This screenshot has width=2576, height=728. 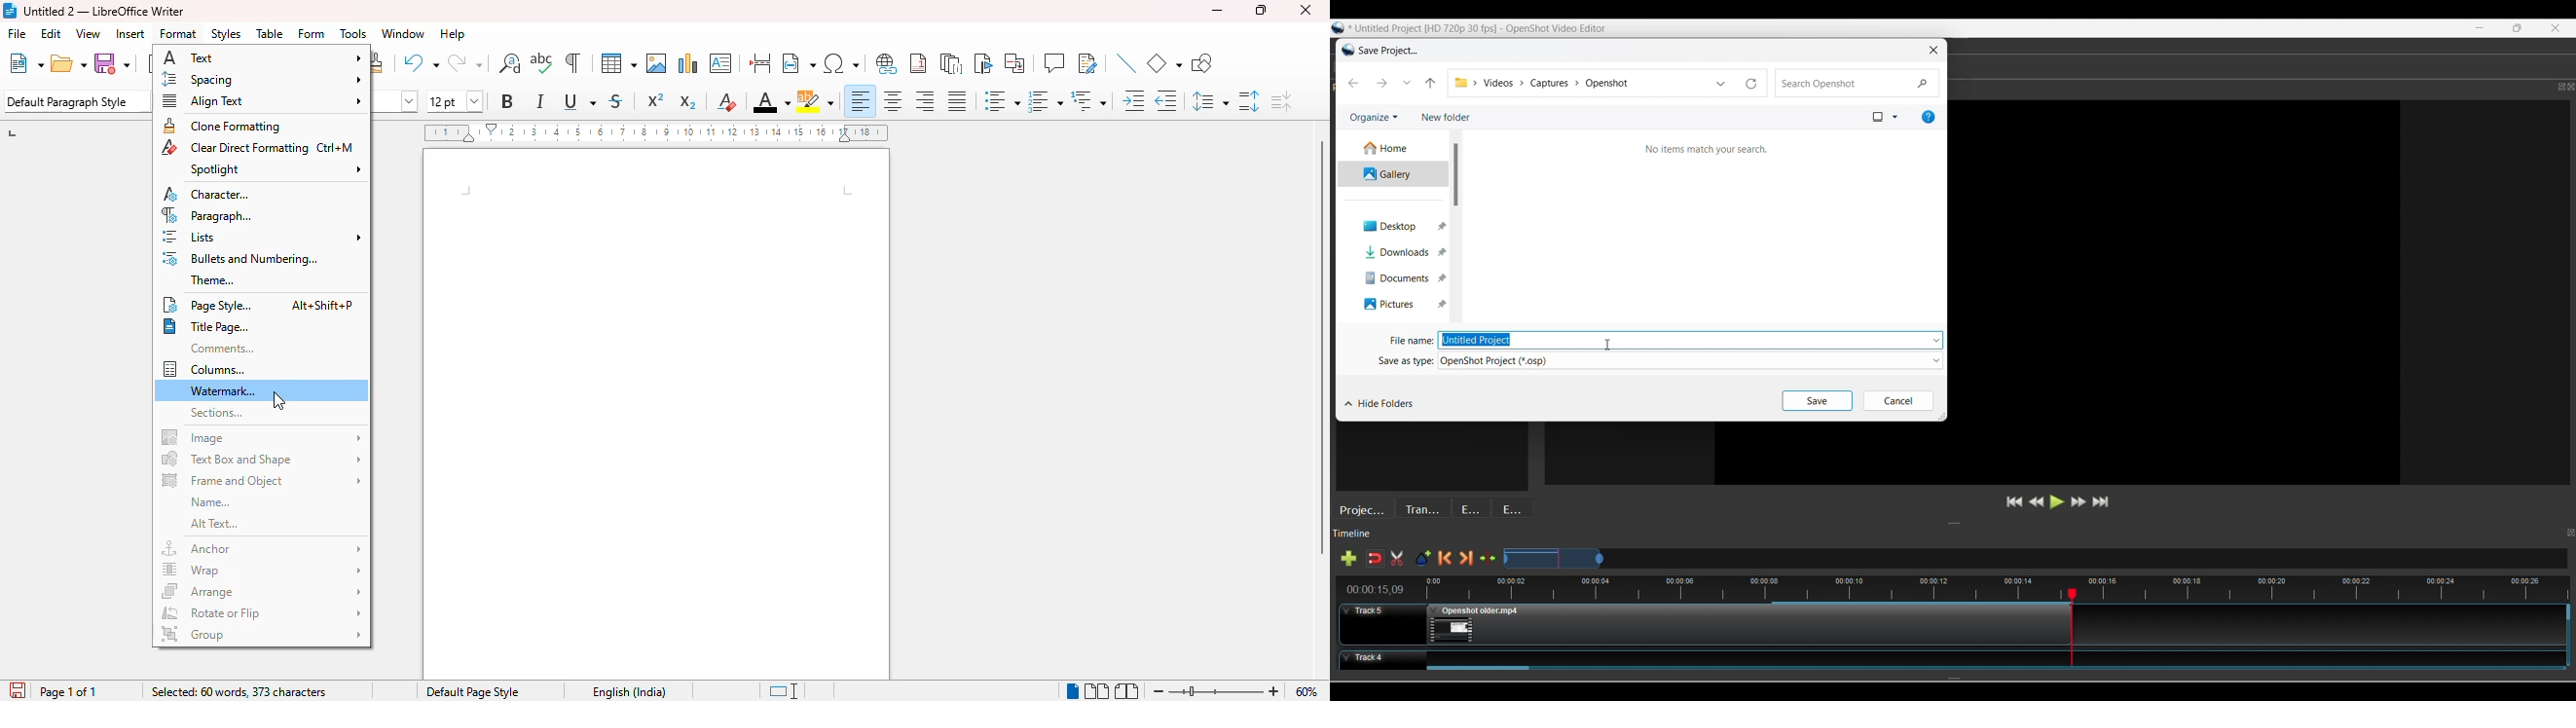 What do you see at coordinates (571, 62) in the screenshot?
I see `toggle formatting marks` at bounding box center [571, 62].